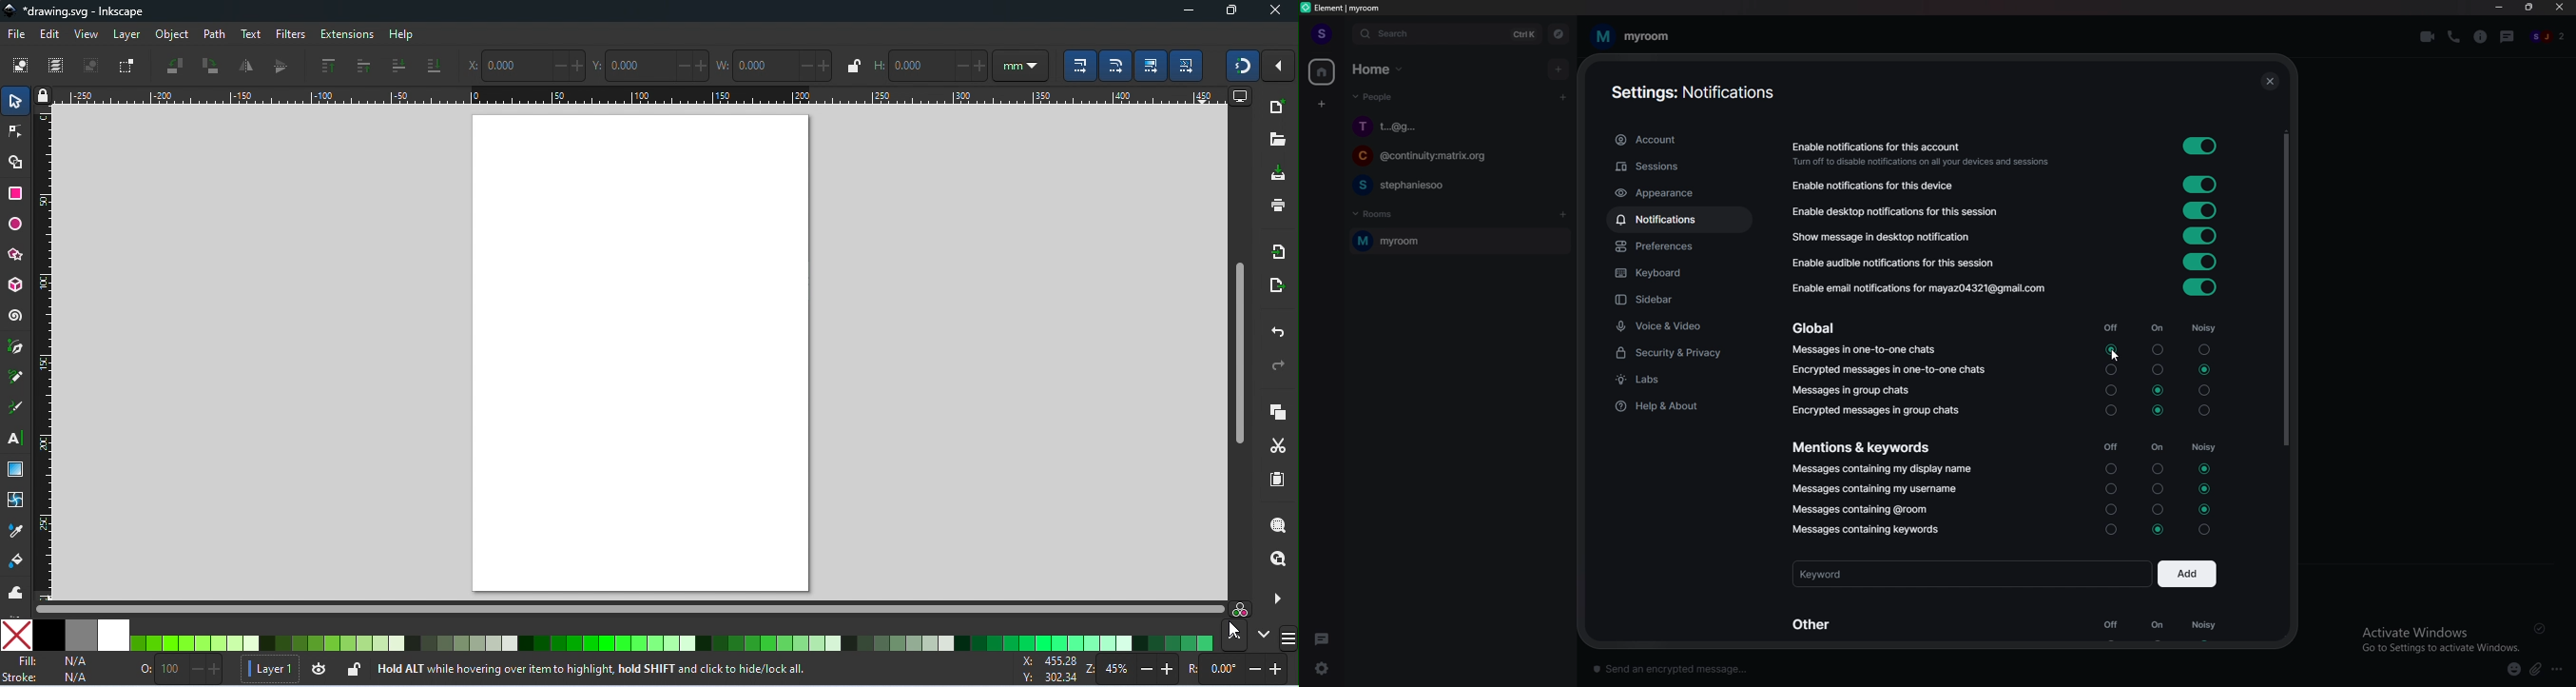 The width and height of the screenshot is (2576, 700). What do you see at coordinates (2454, 37) in the screenshot?
I see `voice call` at bounding box center [2454, 37].